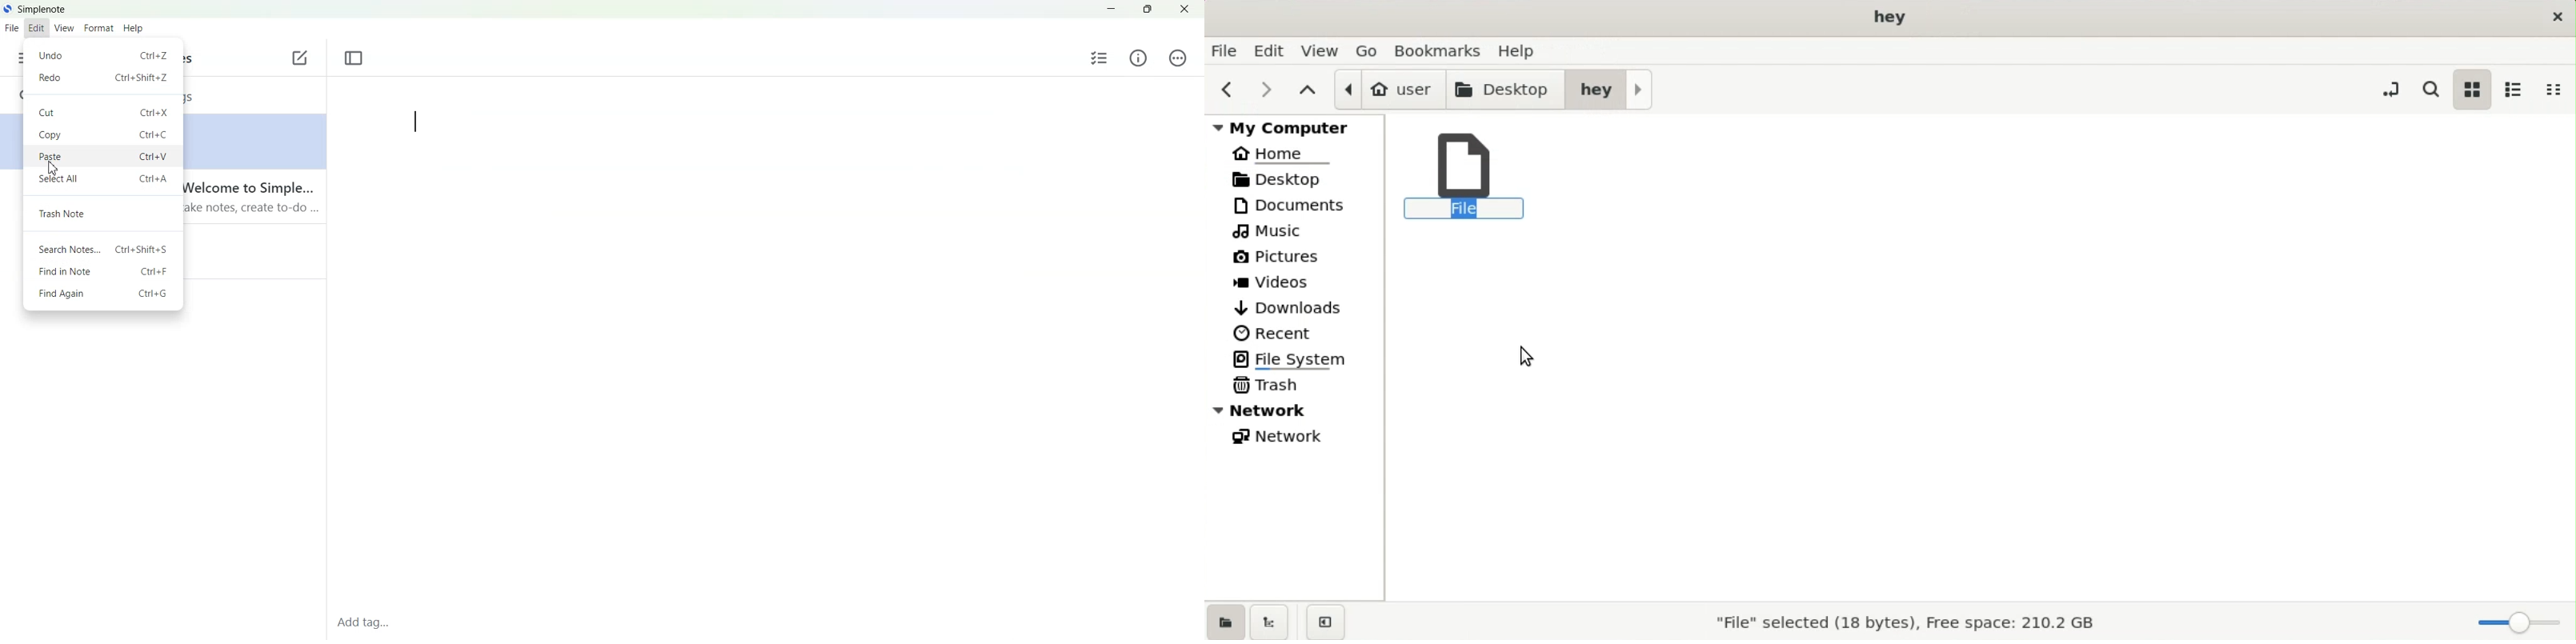 The image size is (2576, 644). Describe the element at coordinates (1185, 9) in the screenshot. I see `Close` at that location.